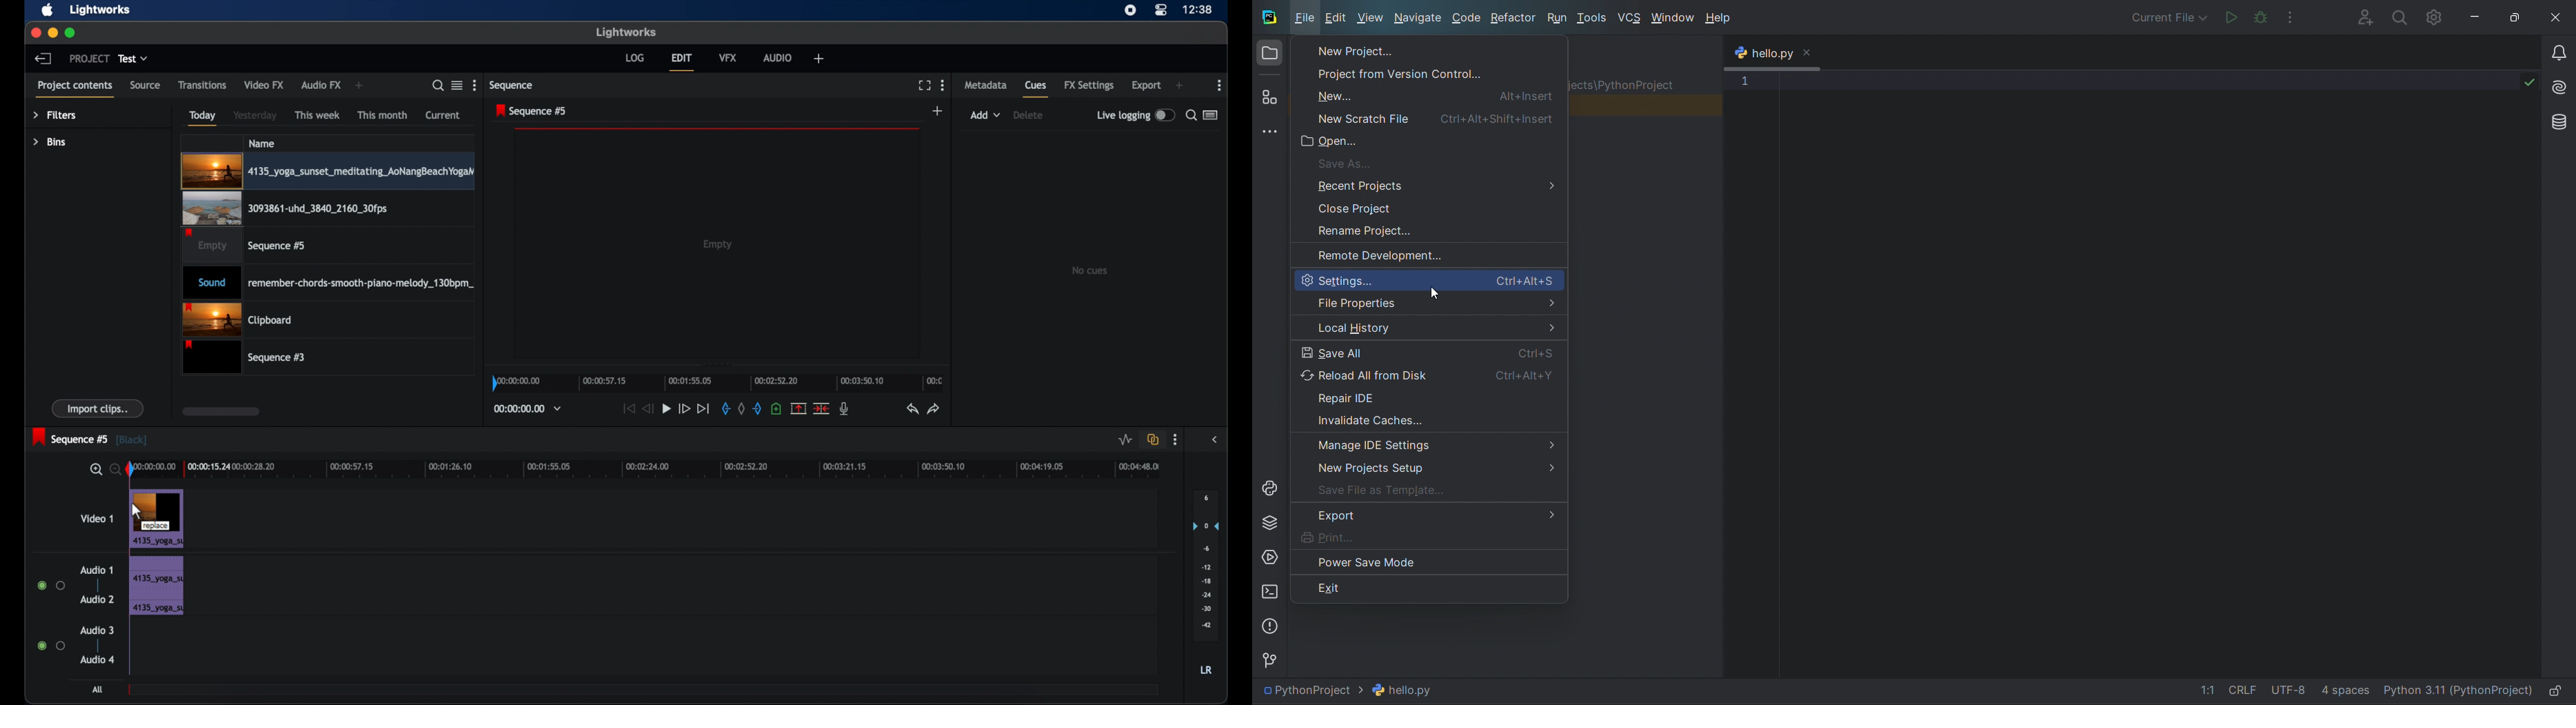  What do you see at coordinates (156, 517) in the screenshot?
I see `video clip` at bounding box center [156, 517].